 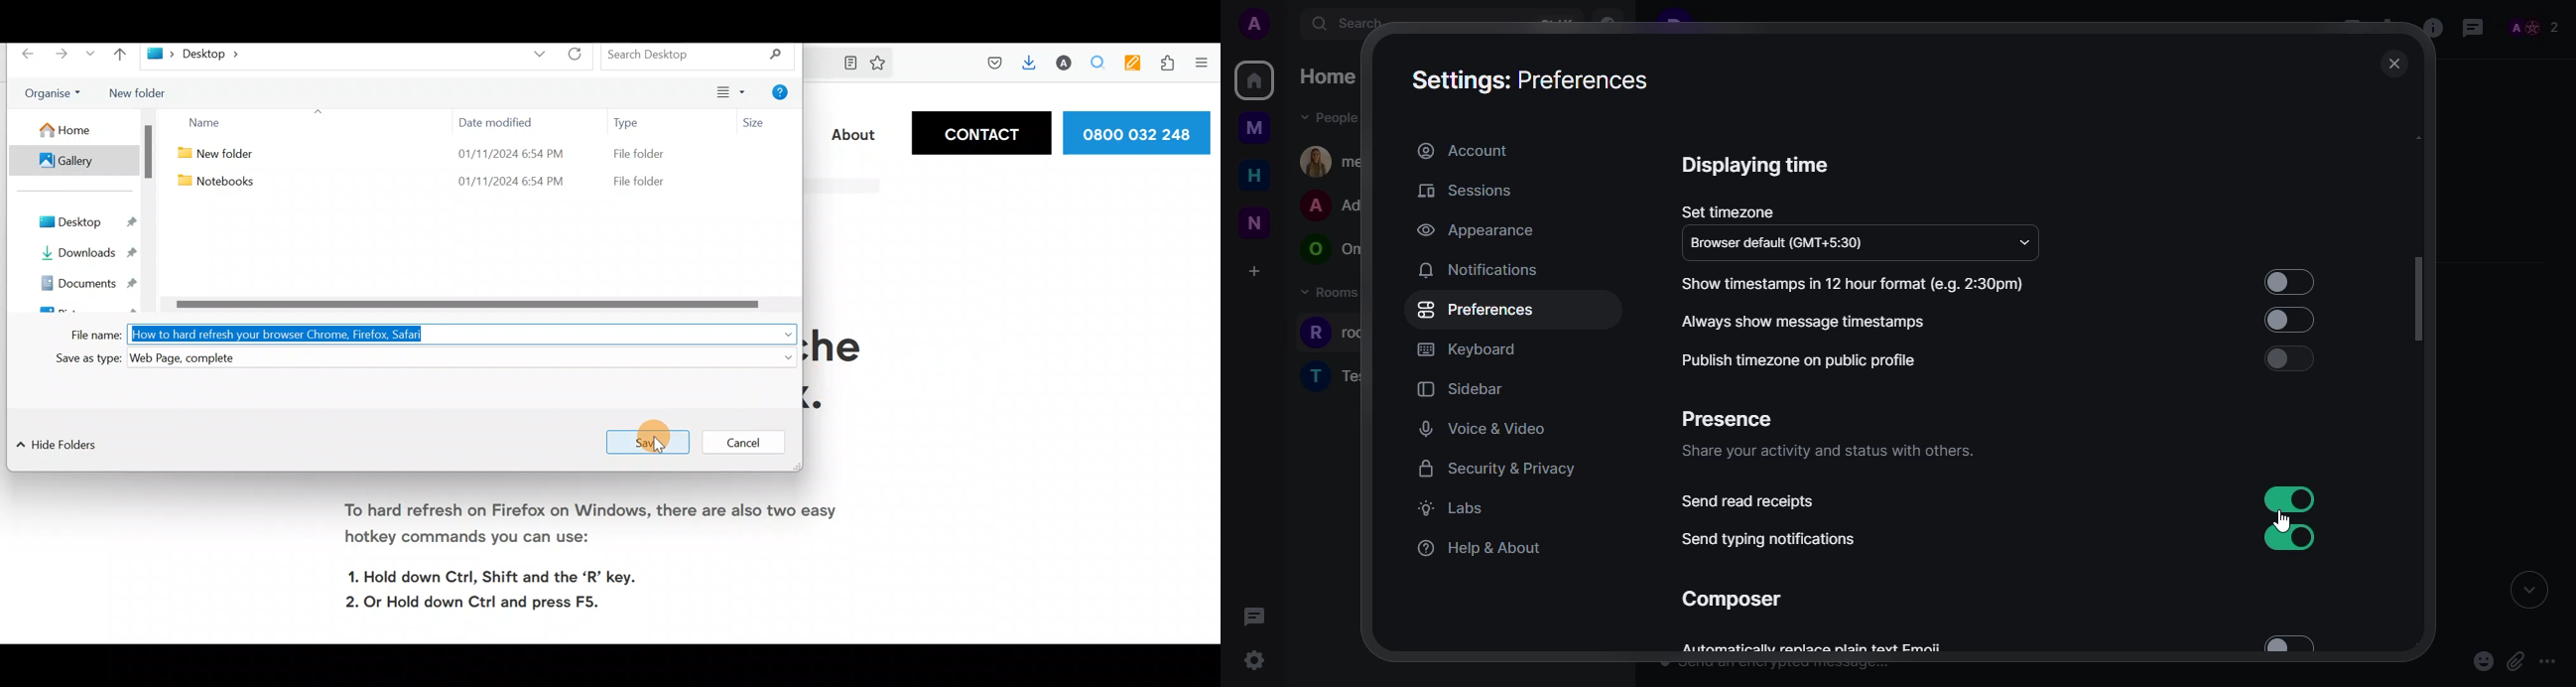 What do you see at coordinates (2282, 322) in the screenshot?
I see `select` at bounding box center [2282, 322].